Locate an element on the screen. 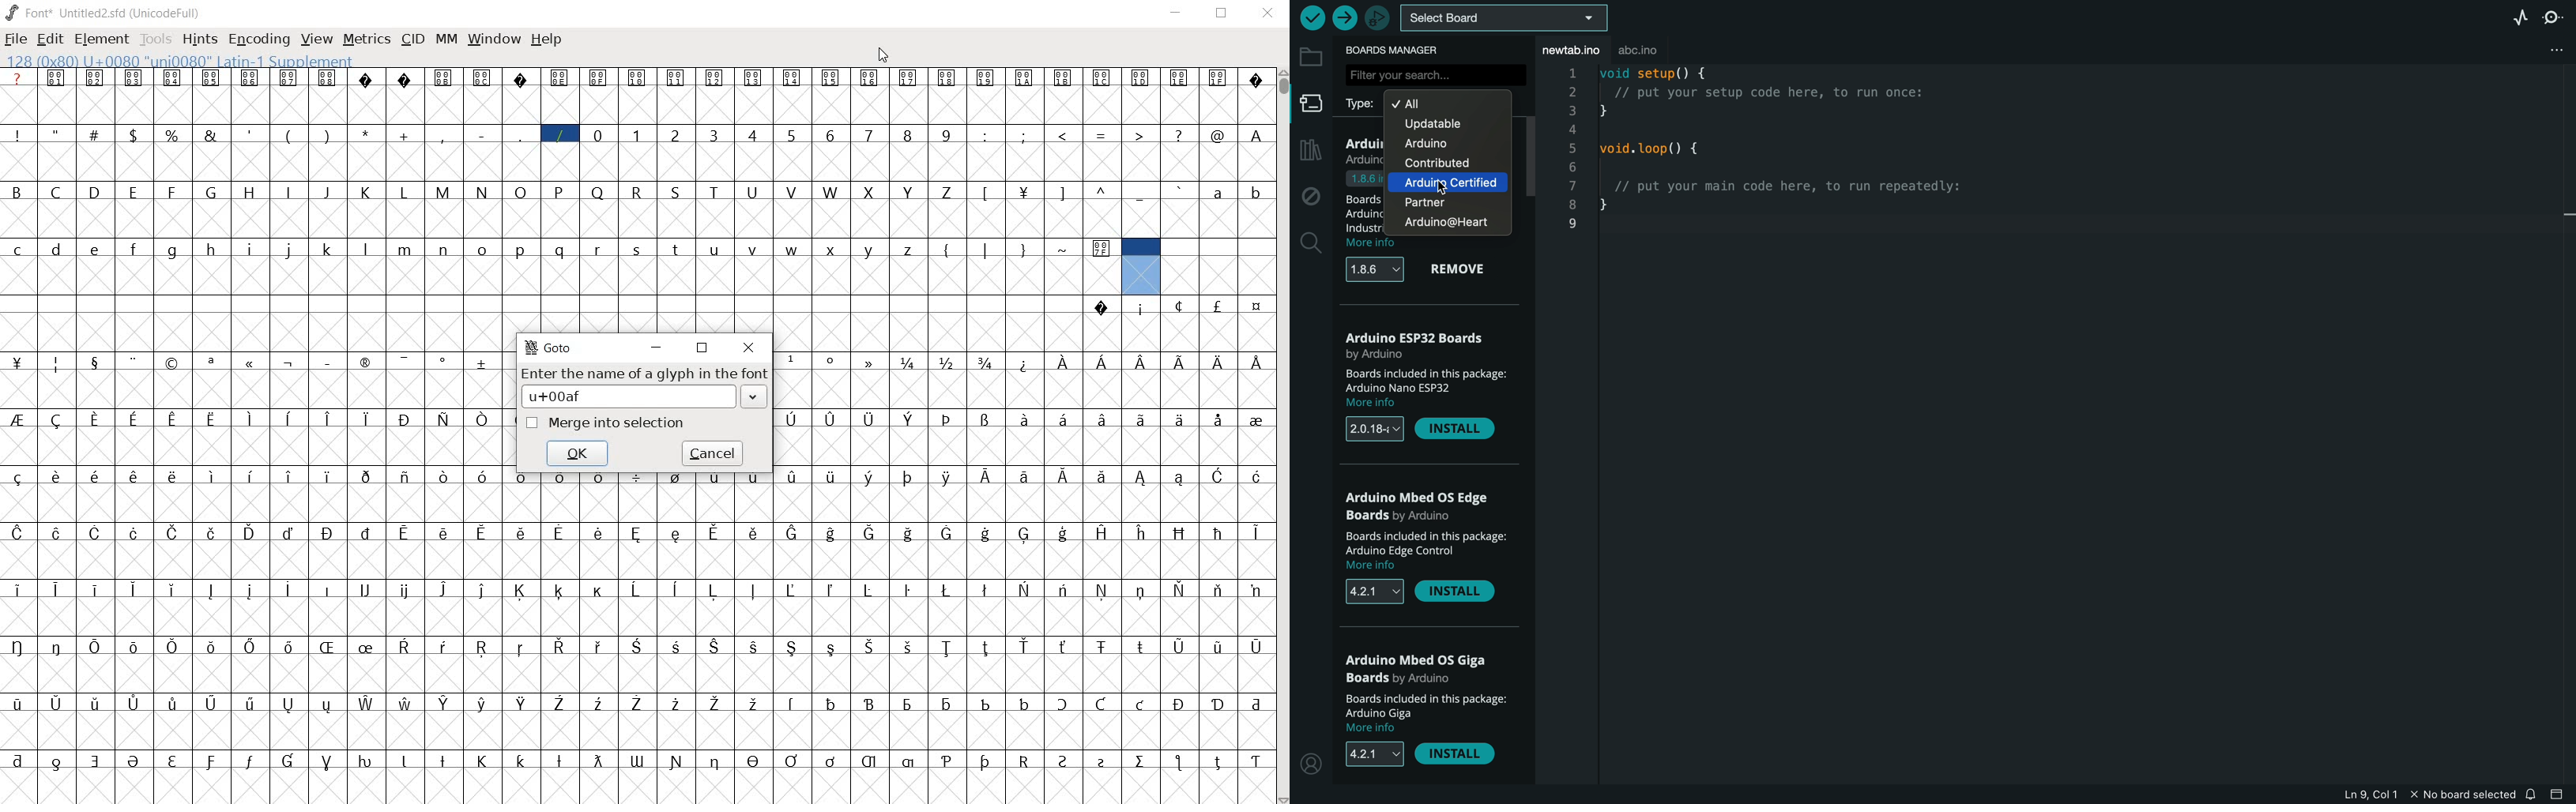 This screenshot has height=812, width=2576. Symbol is located at coordinates (97, 703).